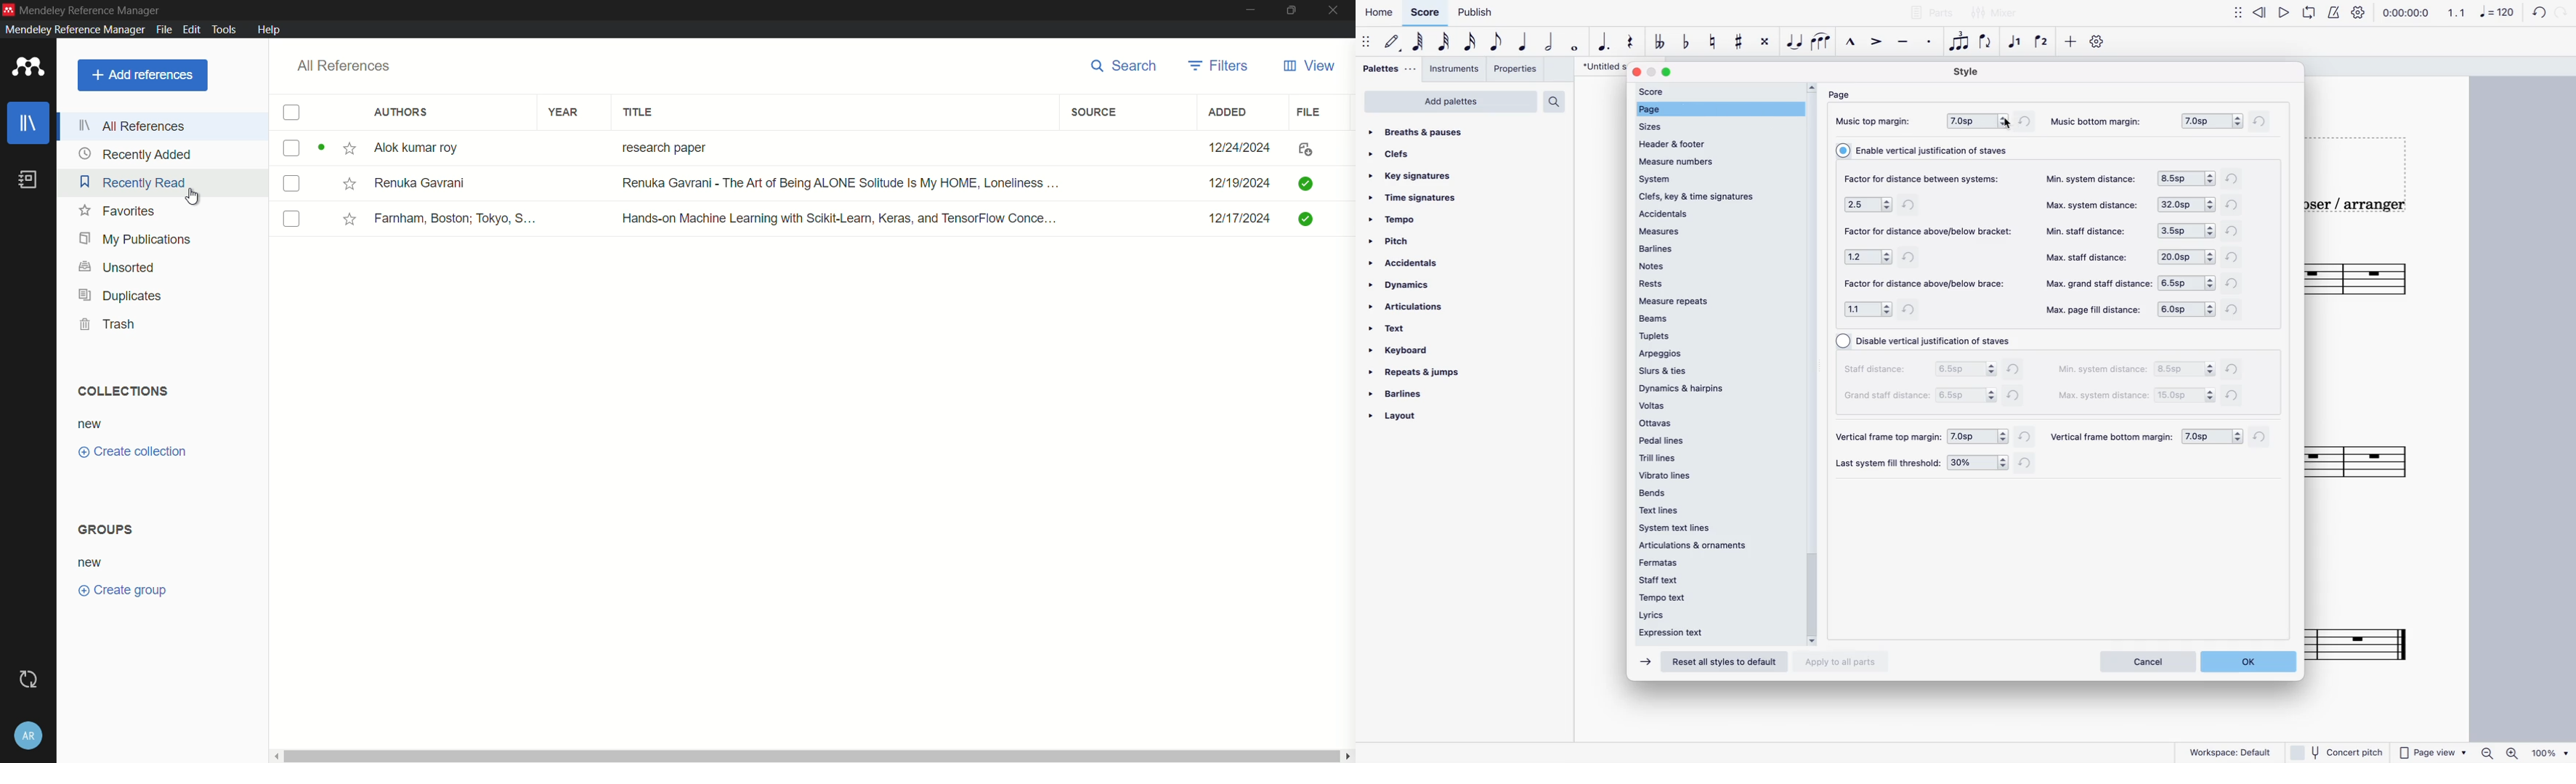 This screenshot has width=2576, height=784. Describe the element at coordinates (1309, 111) in the screenshot. I see `file` at that location.